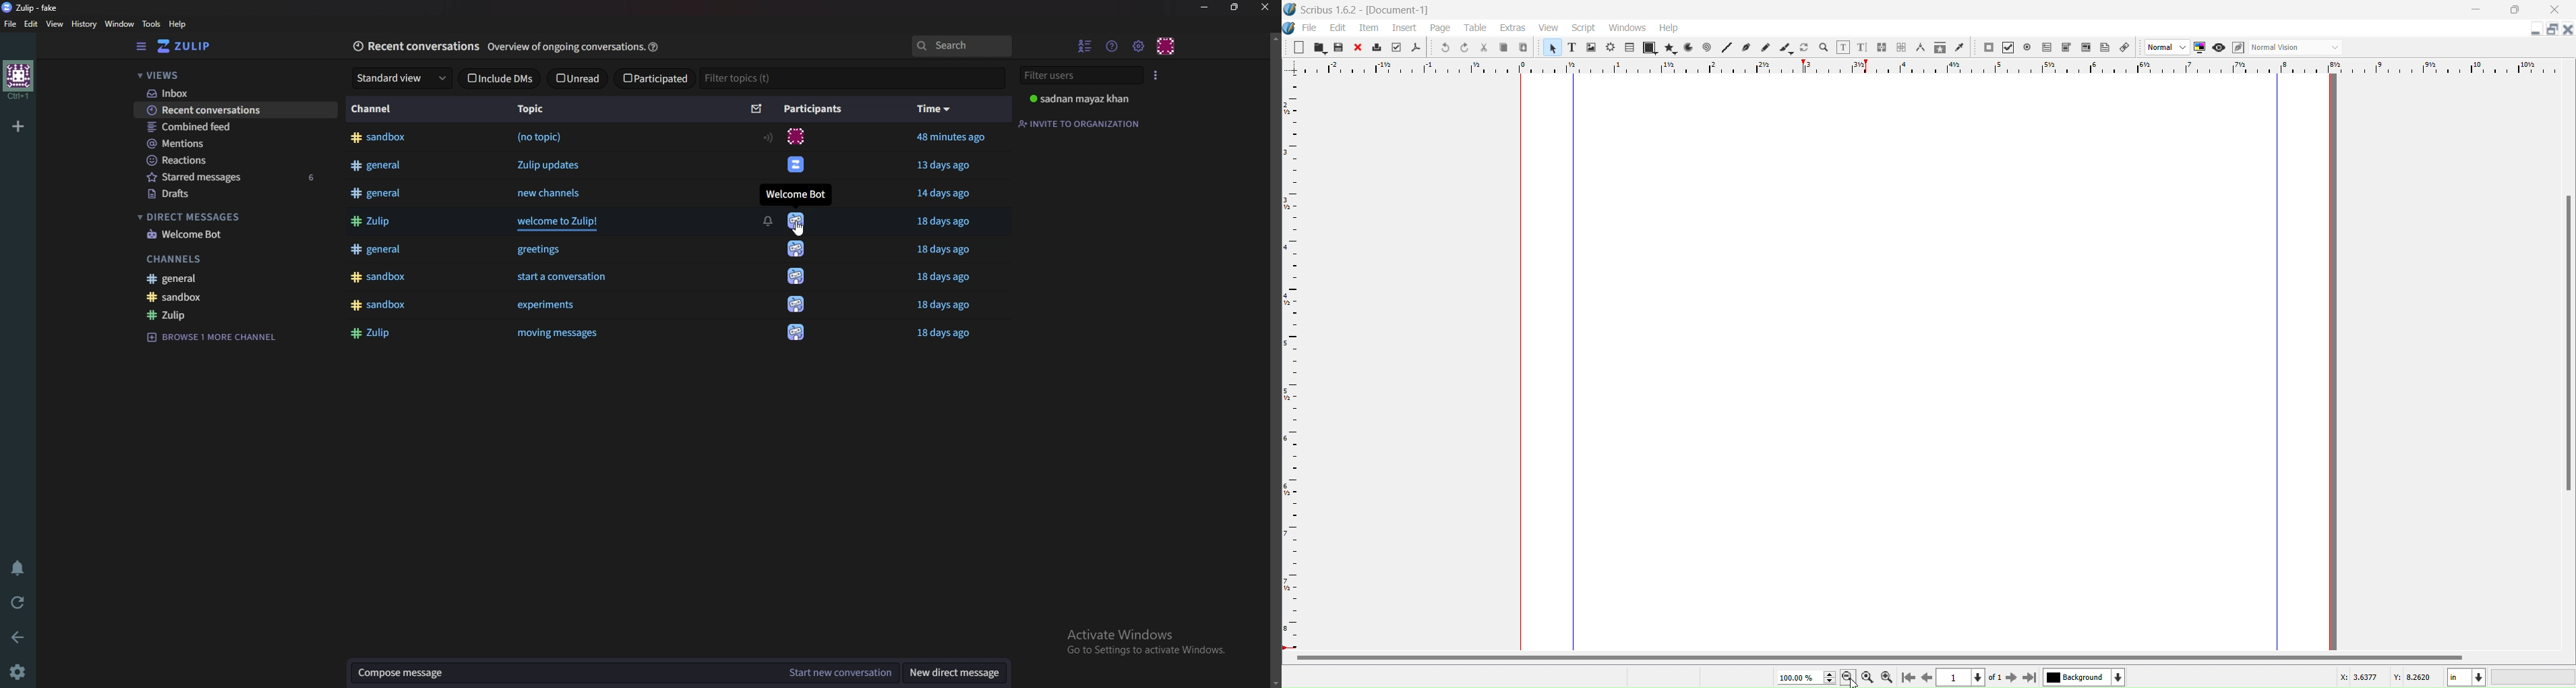 The image size is (2576, 700). What do you see at coordinates (1235, 8) in the screenshot?
I see `Resize` at bounding box center [1235, 8].